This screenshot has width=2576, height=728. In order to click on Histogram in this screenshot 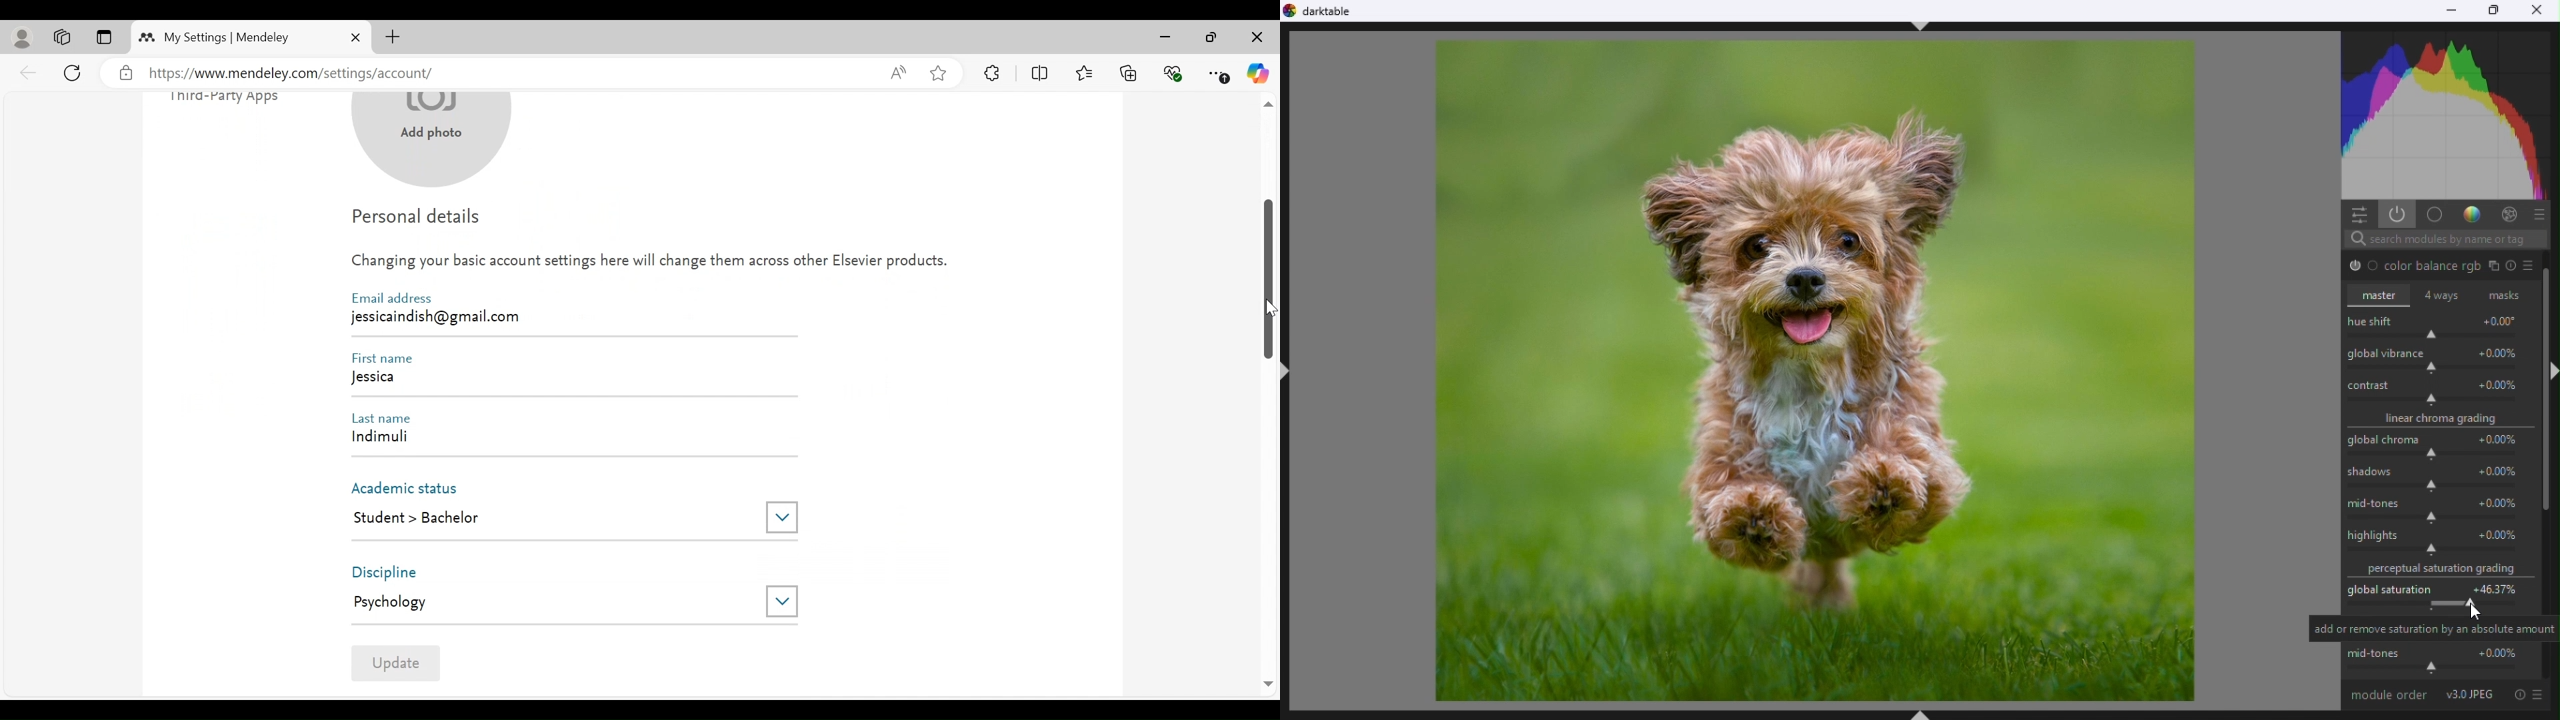, I will do `click(2447, 114)`.